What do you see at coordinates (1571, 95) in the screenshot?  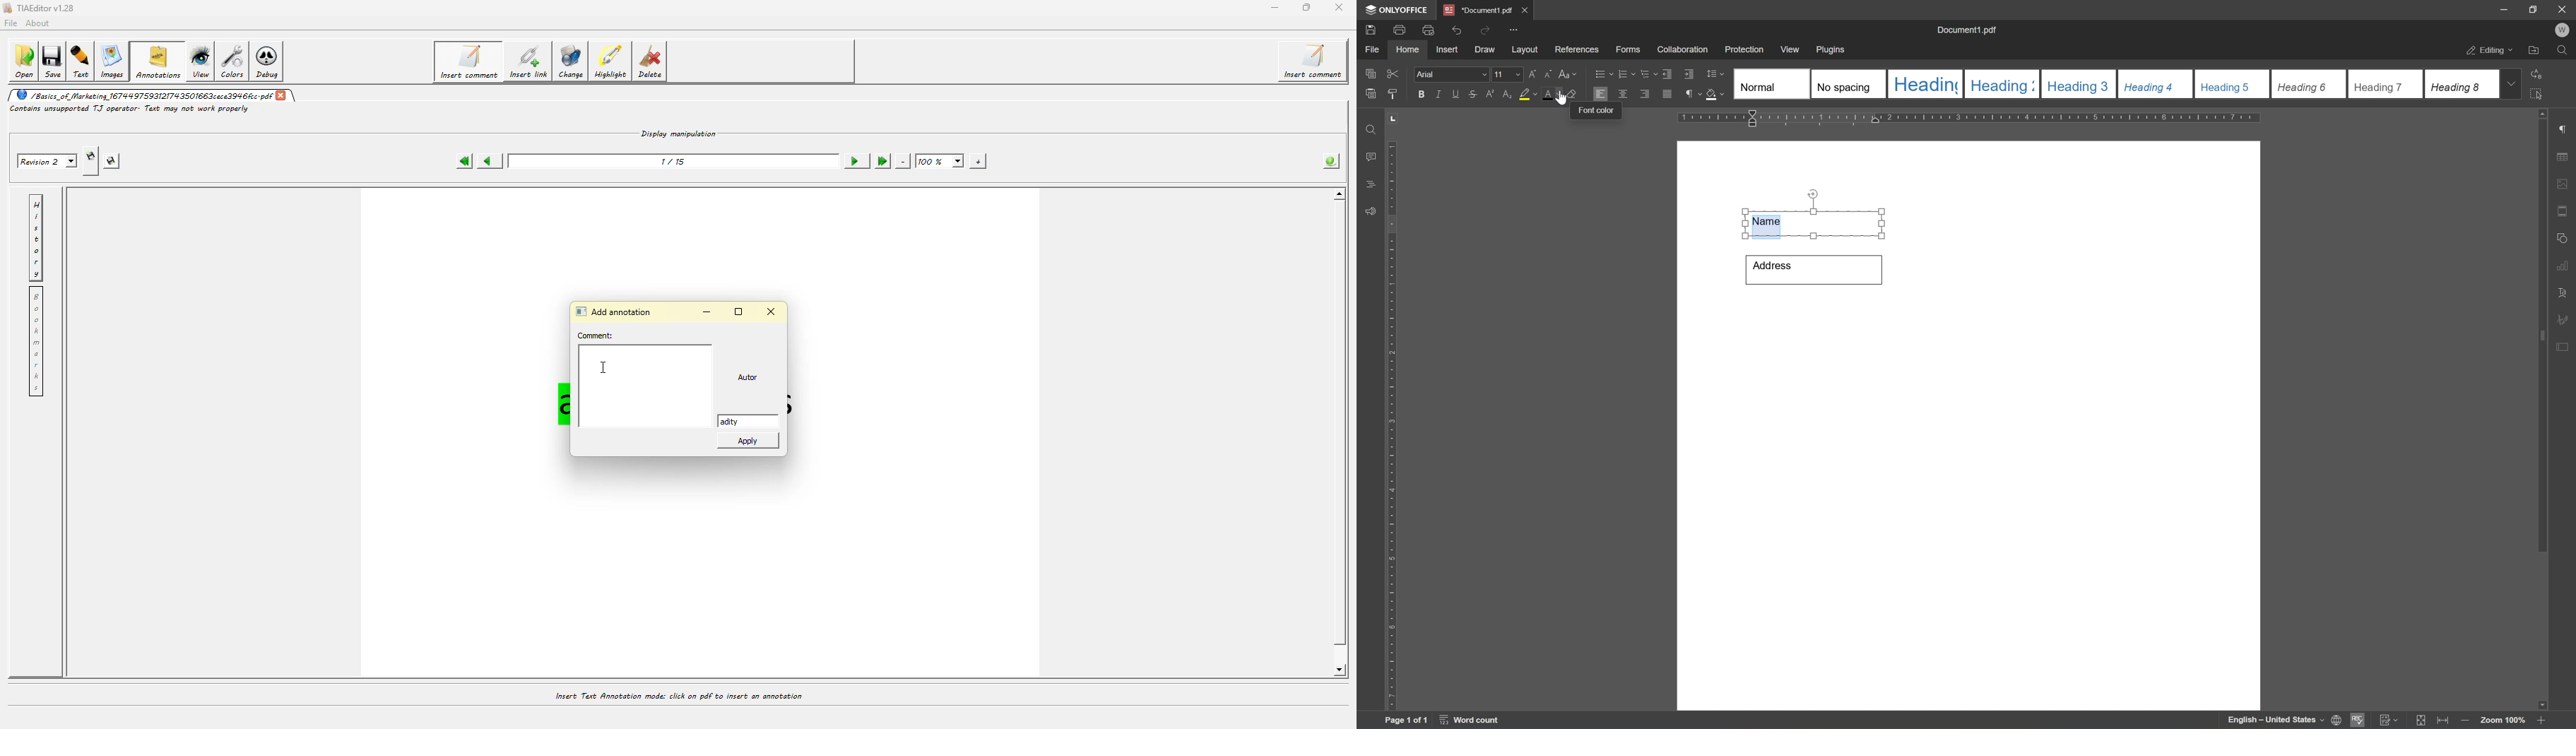 I see `clear style` at bounding box center [1571, 95].